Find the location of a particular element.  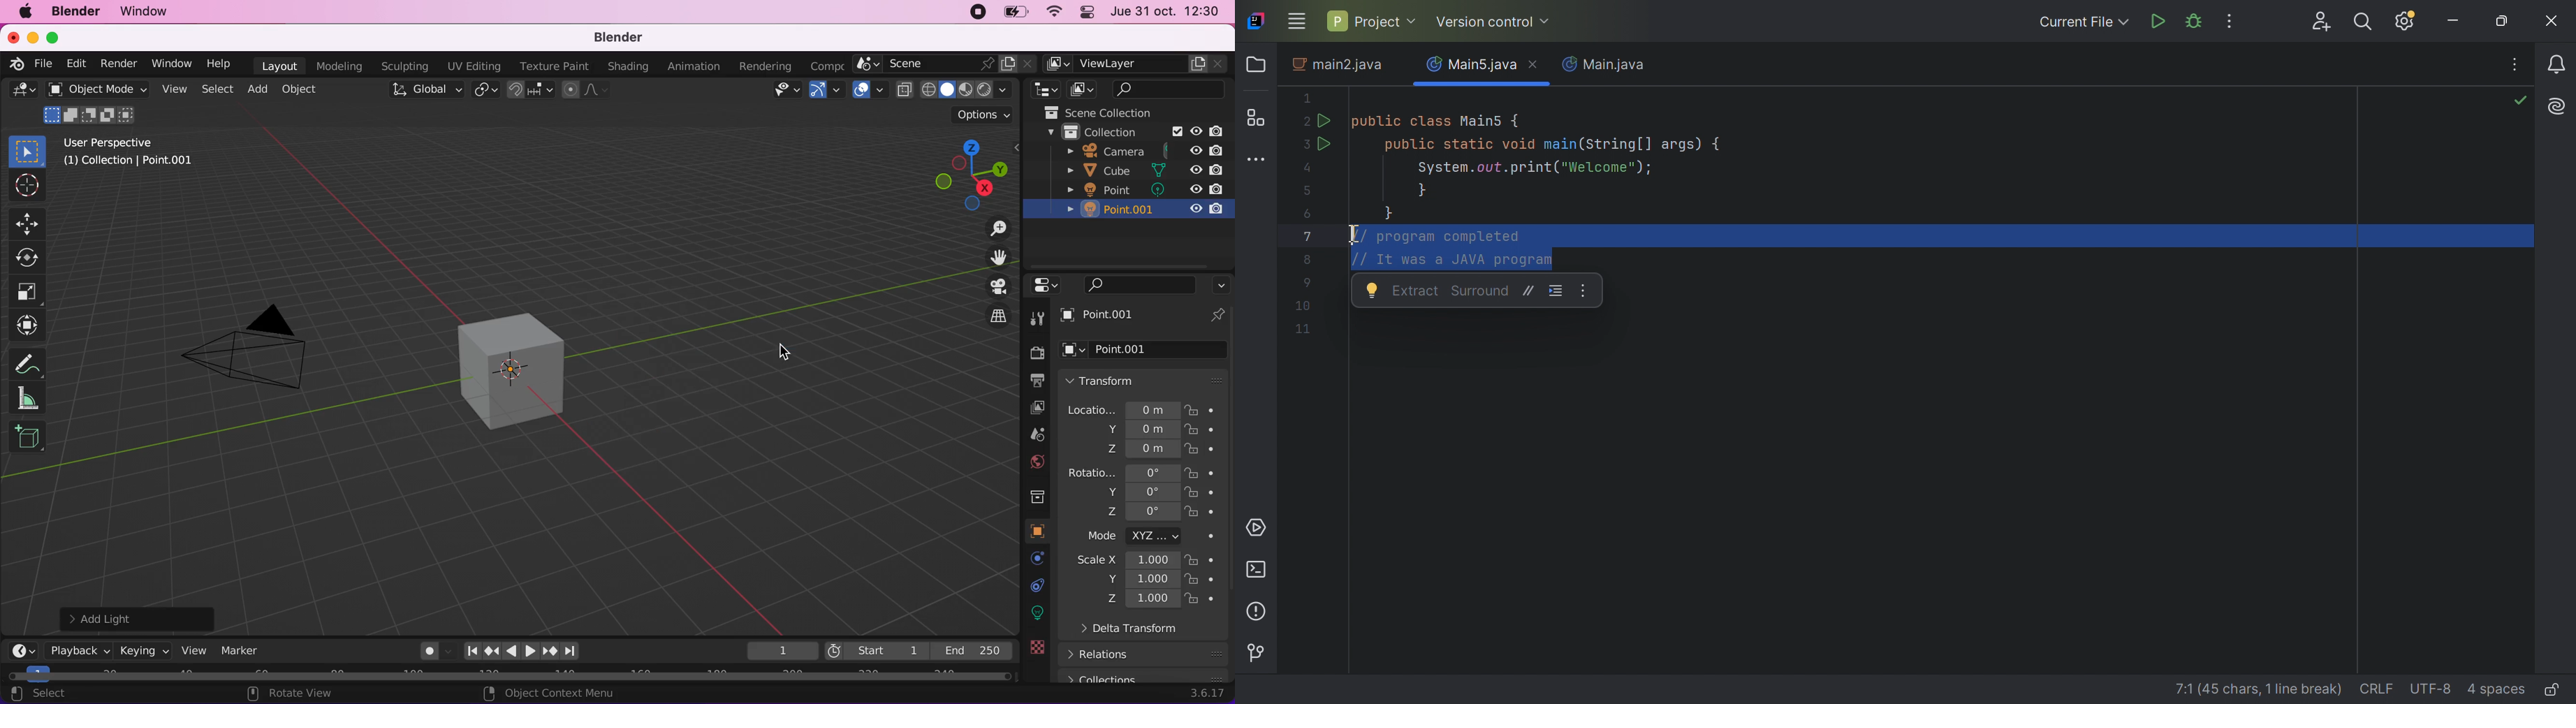

z 0 is located at coordinates (1137, 514).